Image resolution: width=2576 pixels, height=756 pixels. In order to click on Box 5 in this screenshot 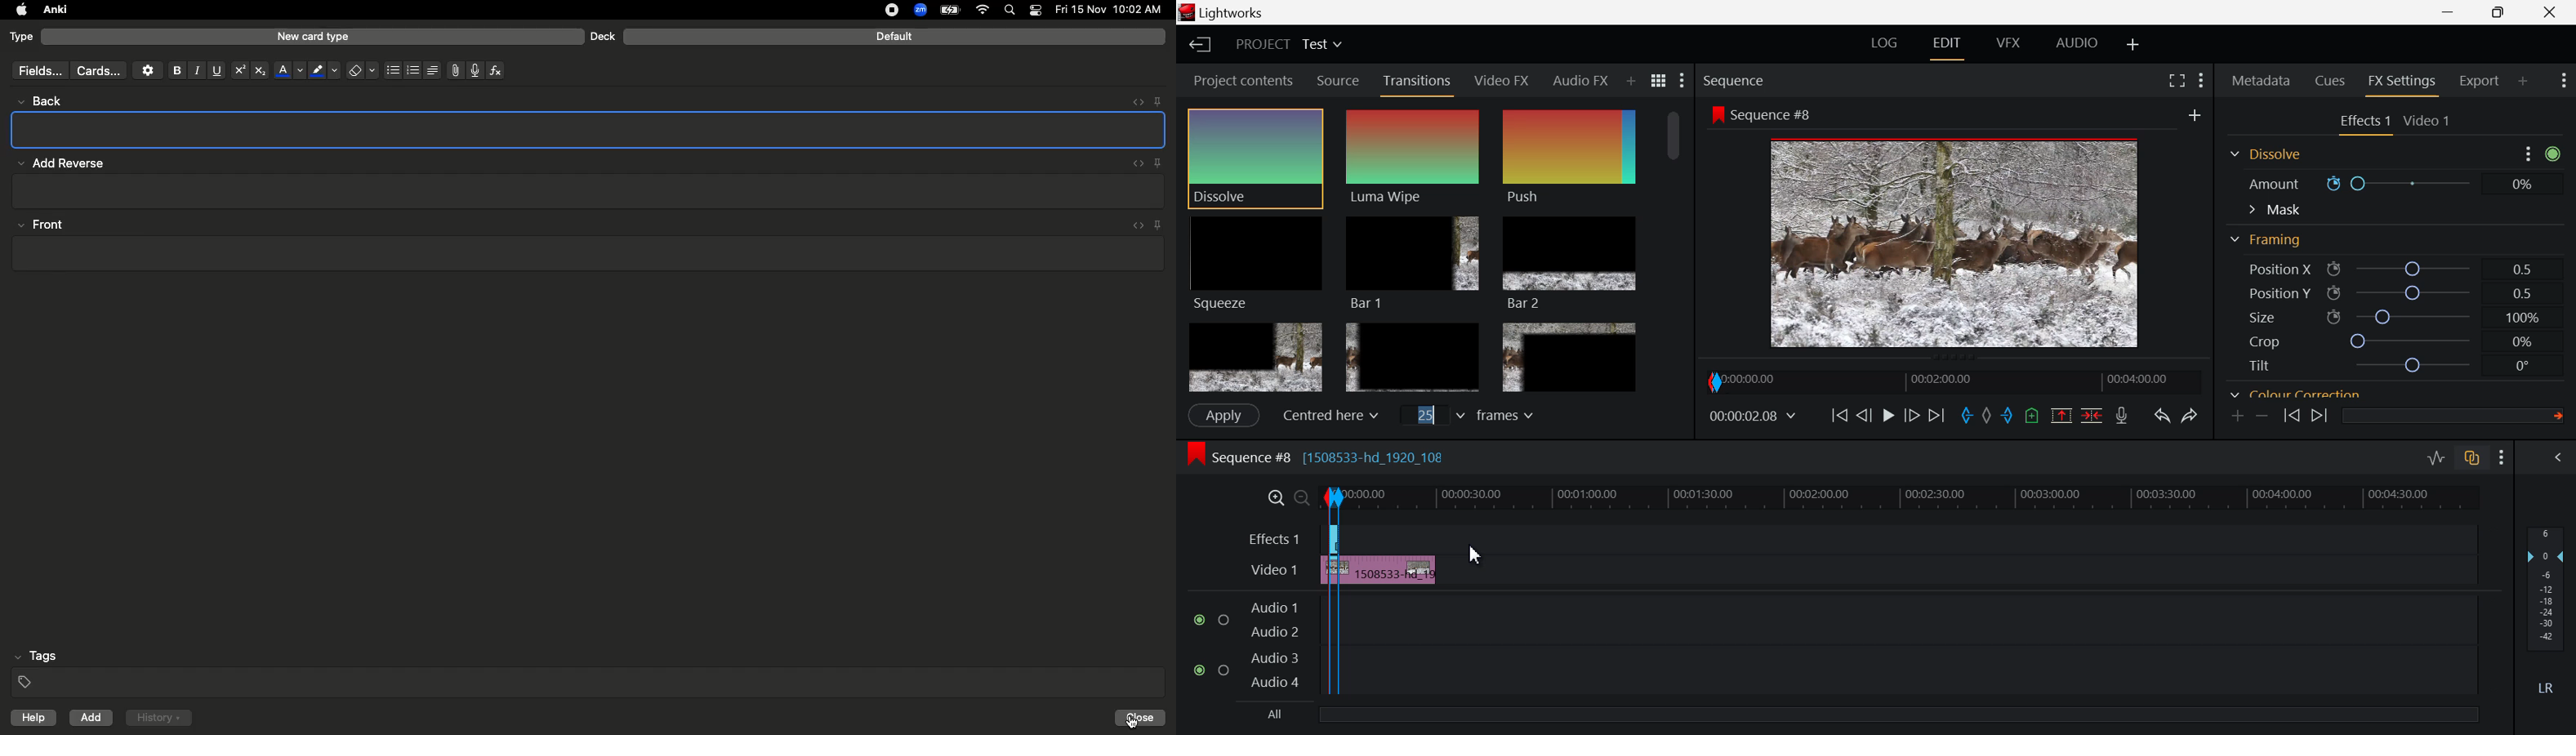, I will do `click(1413, 359)`.